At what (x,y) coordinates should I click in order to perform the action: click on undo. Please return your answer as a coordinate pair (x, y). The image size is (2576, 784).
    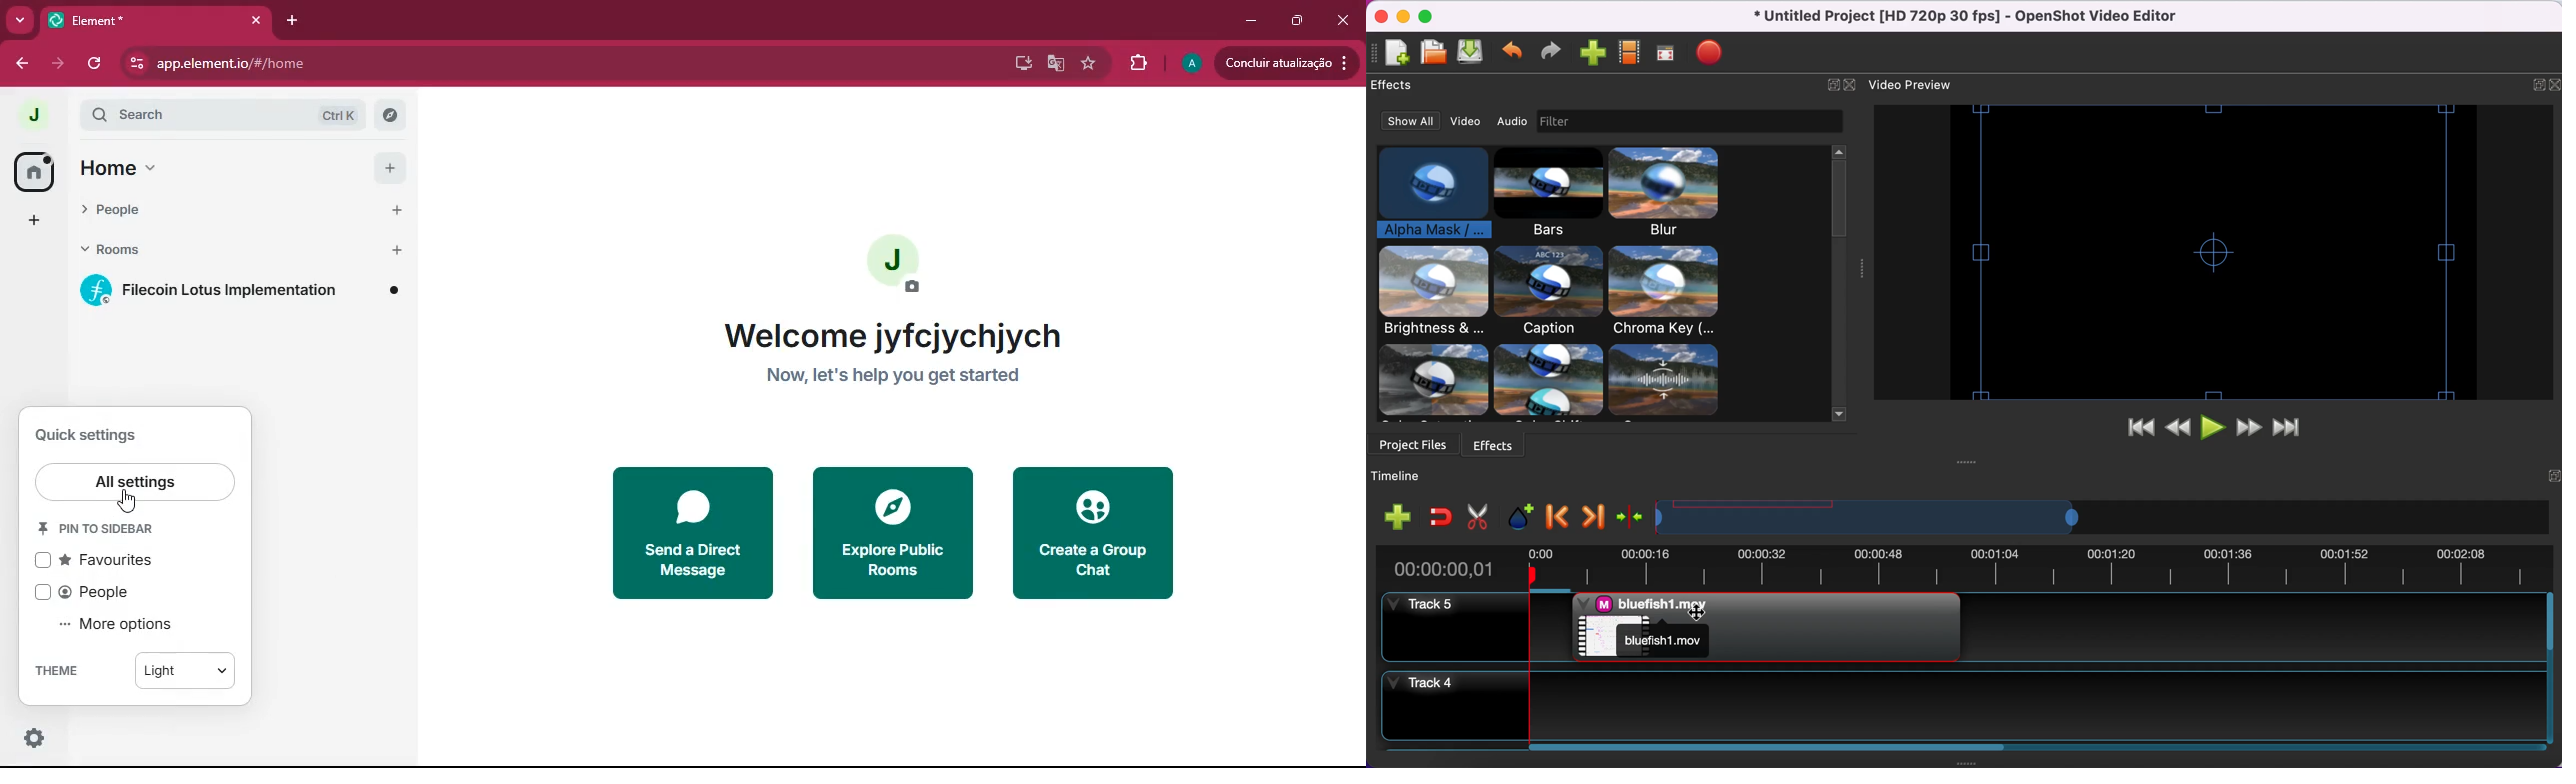
    Looking at the image, I should click on (1513, 55).